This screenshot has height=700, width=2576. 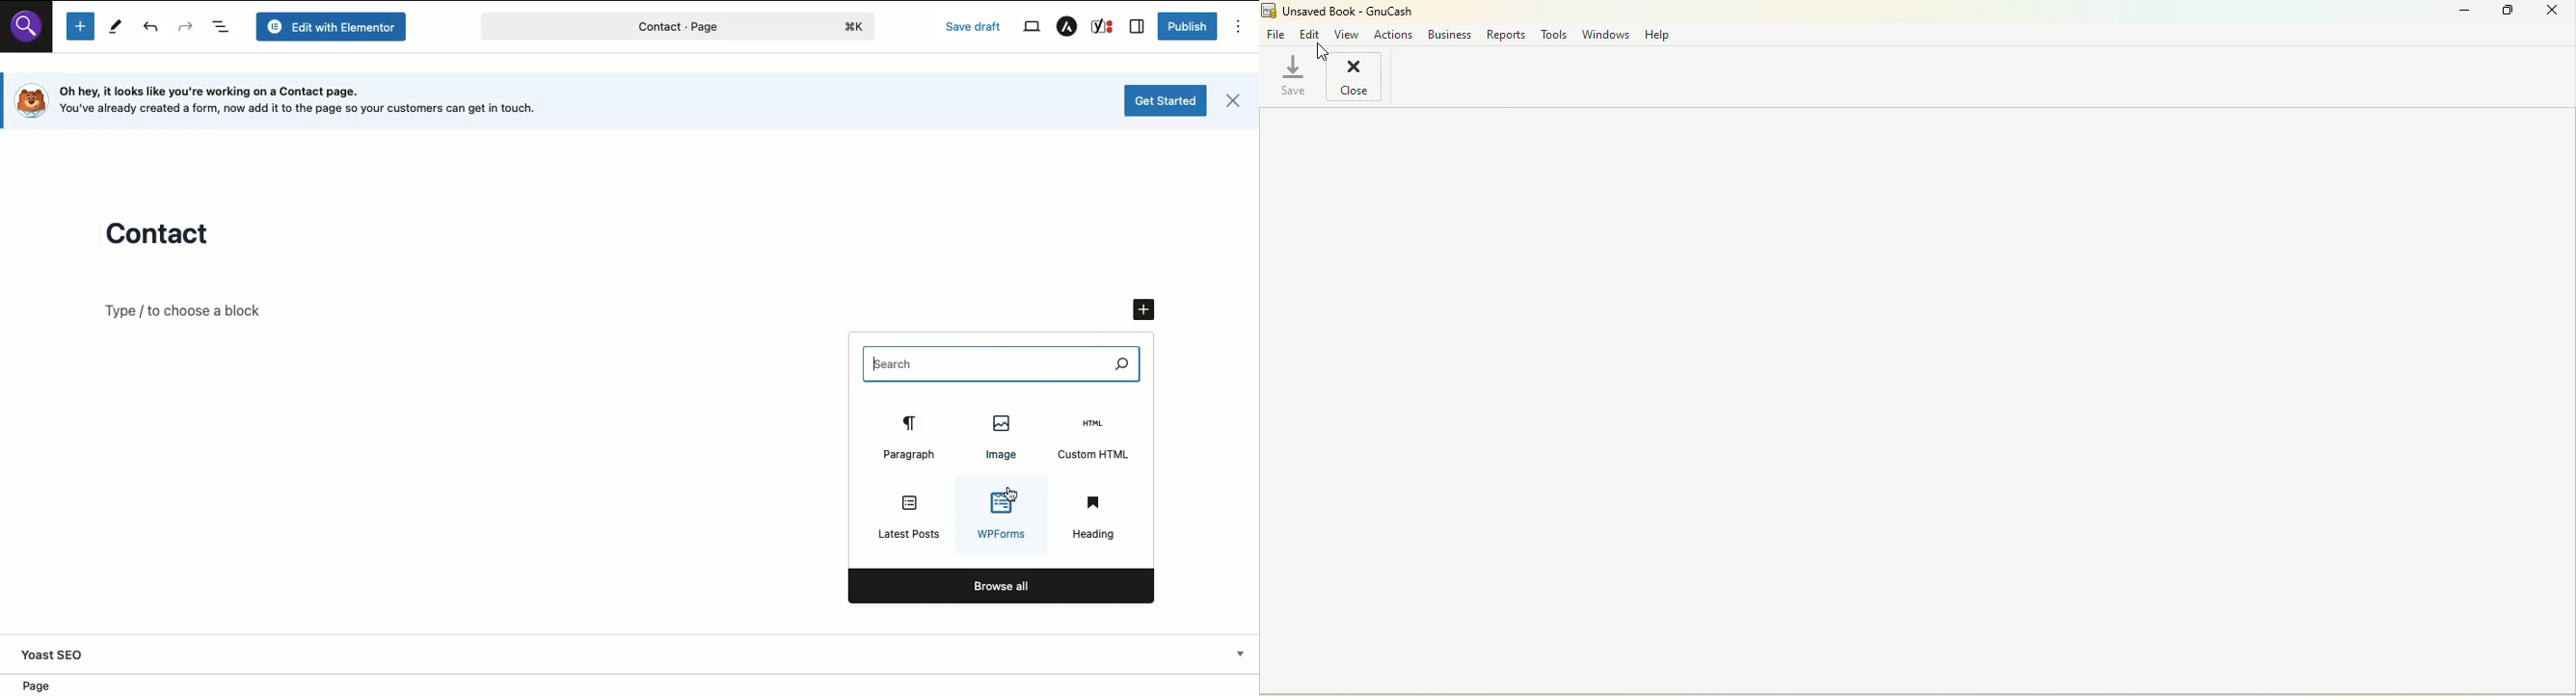 I want to click on Yoast SEO, so click(x=55, y=654).